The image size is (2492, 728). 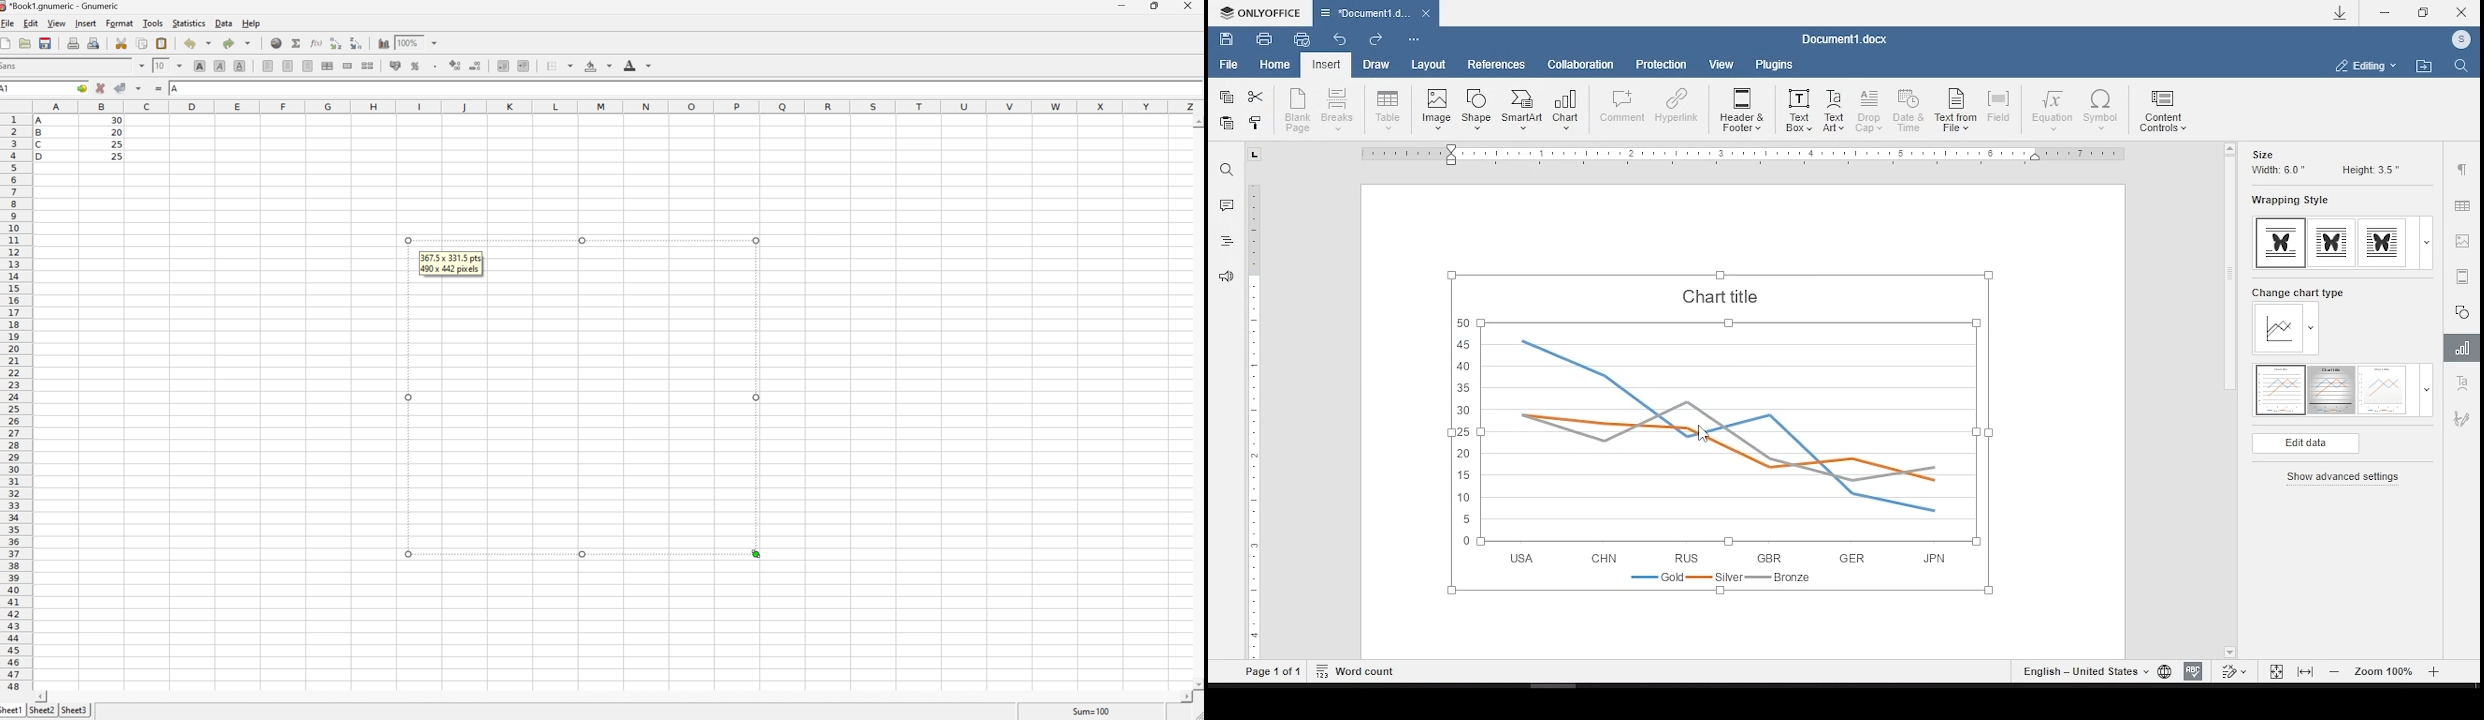 What do you see at coordinates (12, 711) in the screenshot?
I see `Sheet1` at bounding box center [12, 711].